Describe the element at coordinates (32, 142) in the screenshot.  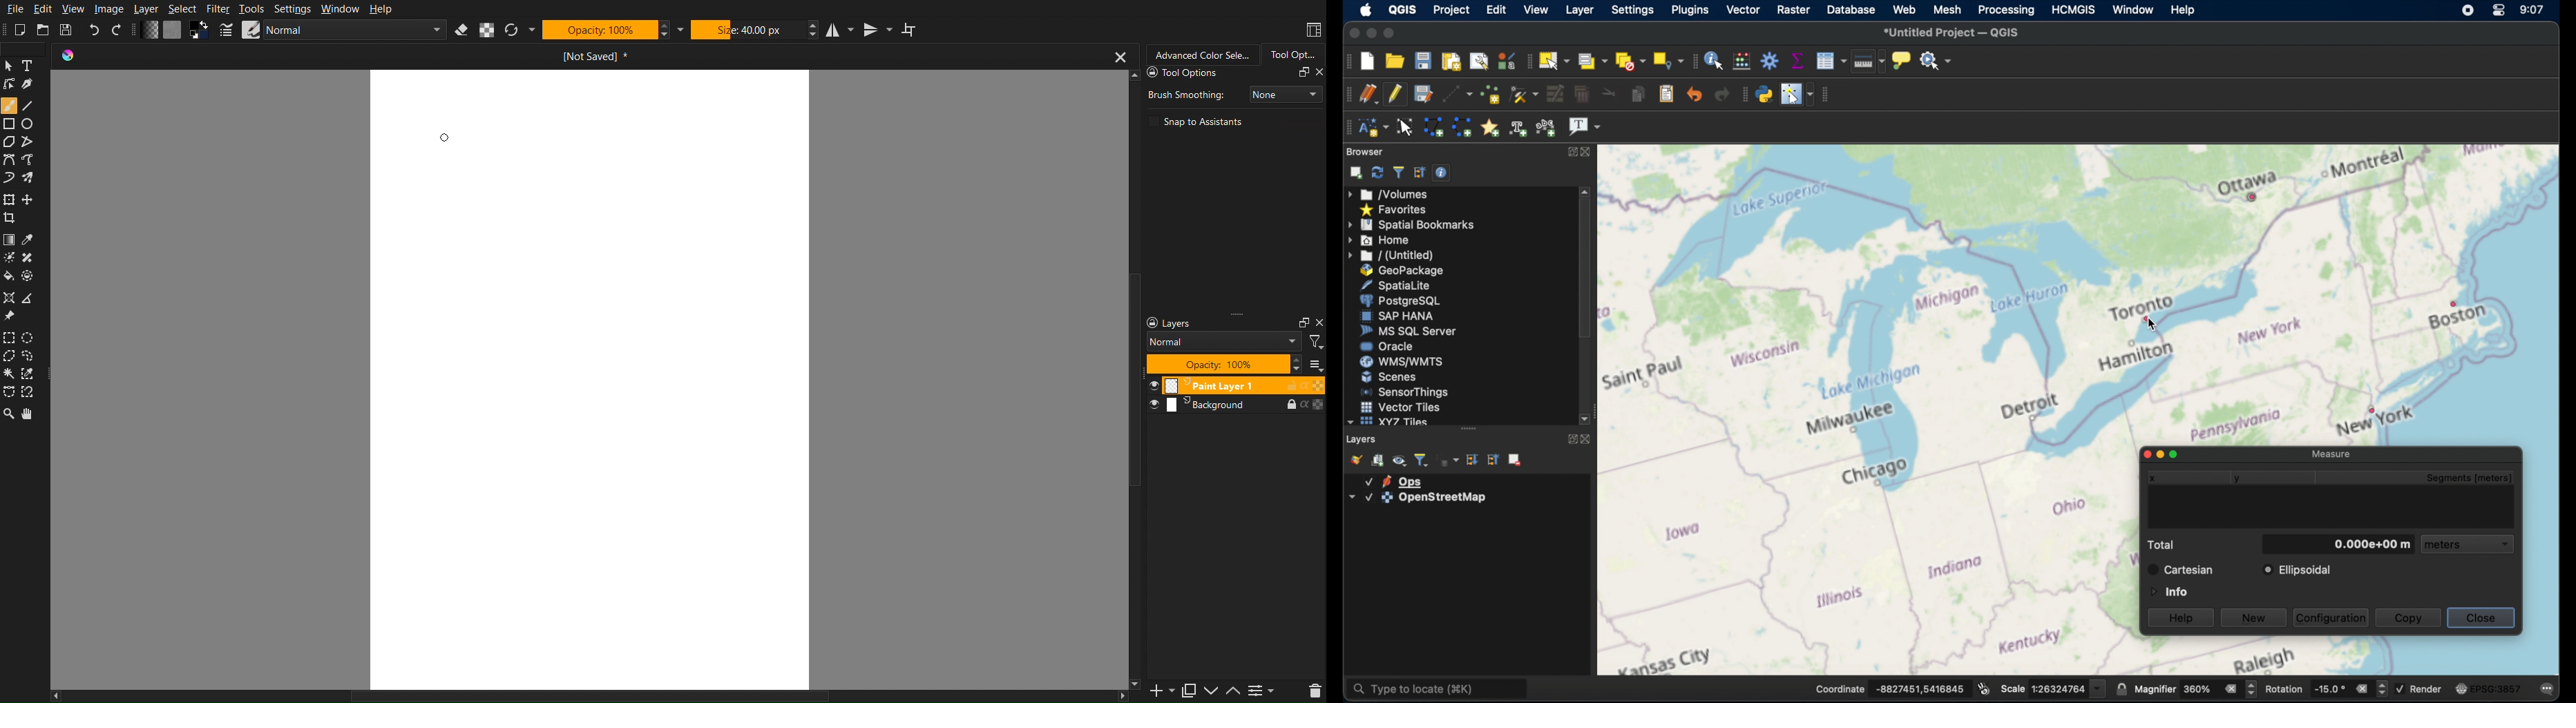
I see `Straight Line` at that location.